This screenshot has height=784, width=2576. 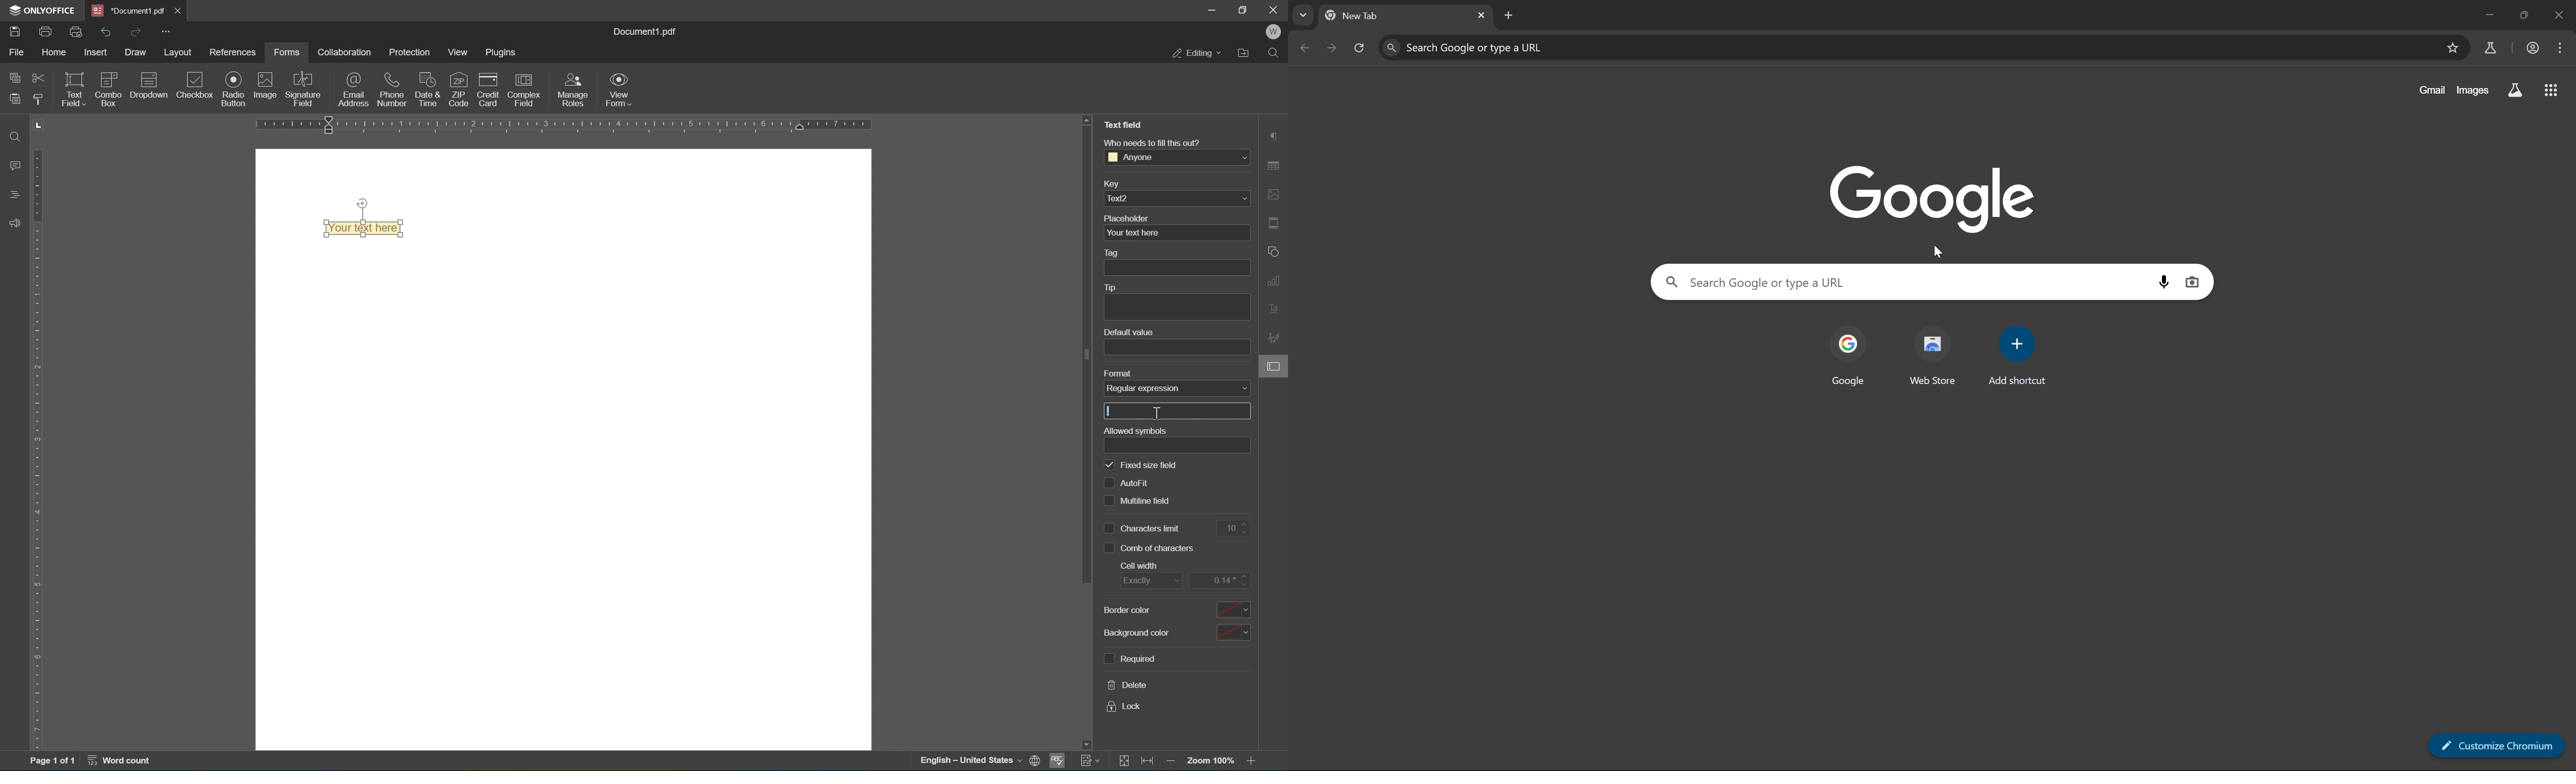 I want to click on Find, so click(x=16, y=138).